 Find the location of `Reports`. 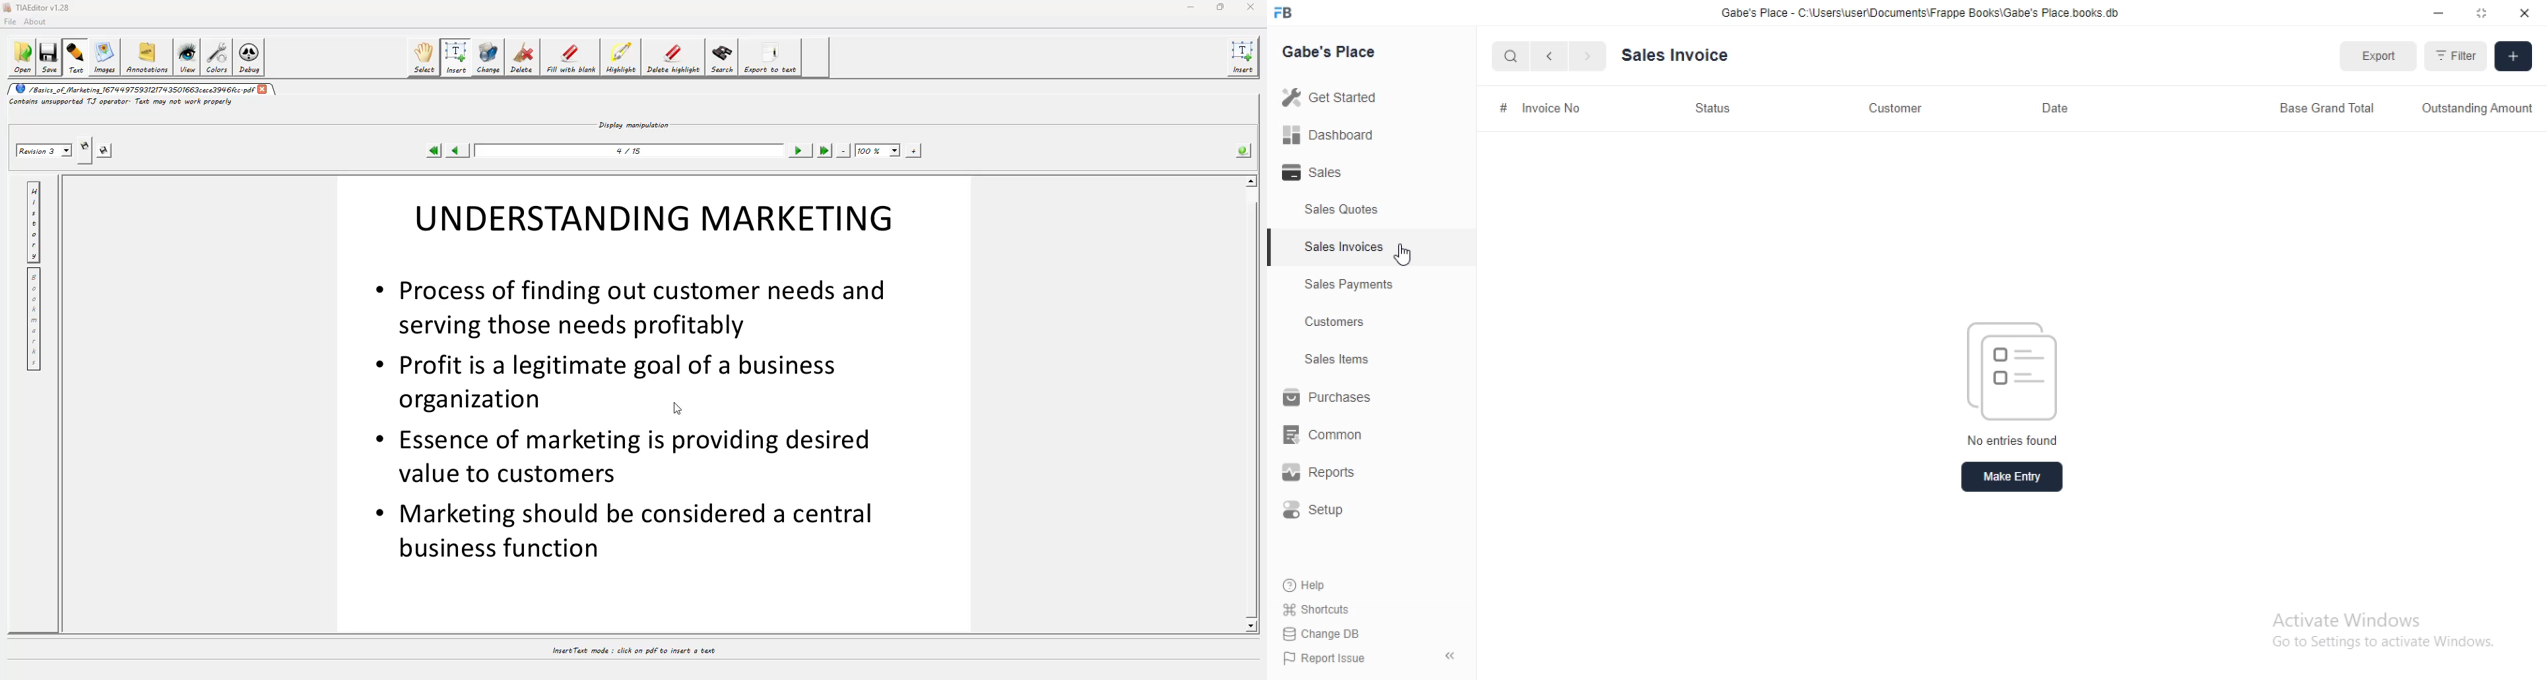

Reports is located at coordinates (1316, 473).